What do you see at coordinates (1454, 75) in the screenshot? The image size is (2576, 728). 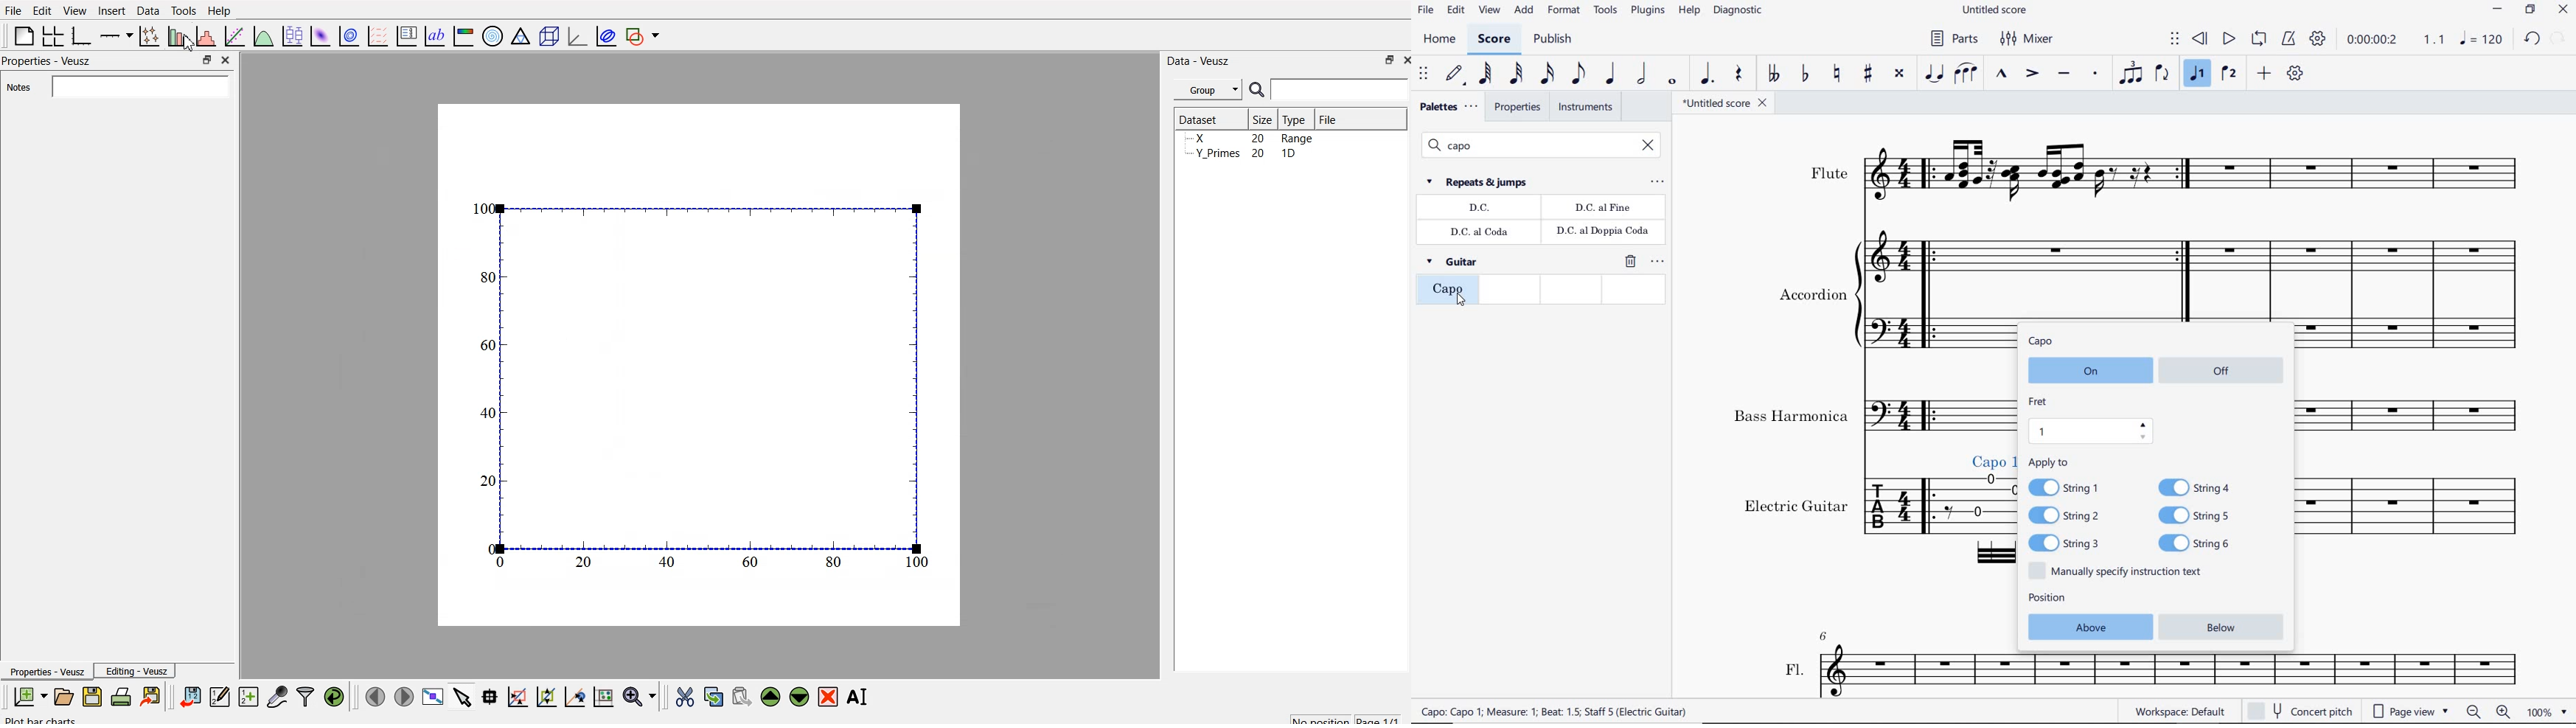 I see `default (step time)` at bounding box center [1454, 75].